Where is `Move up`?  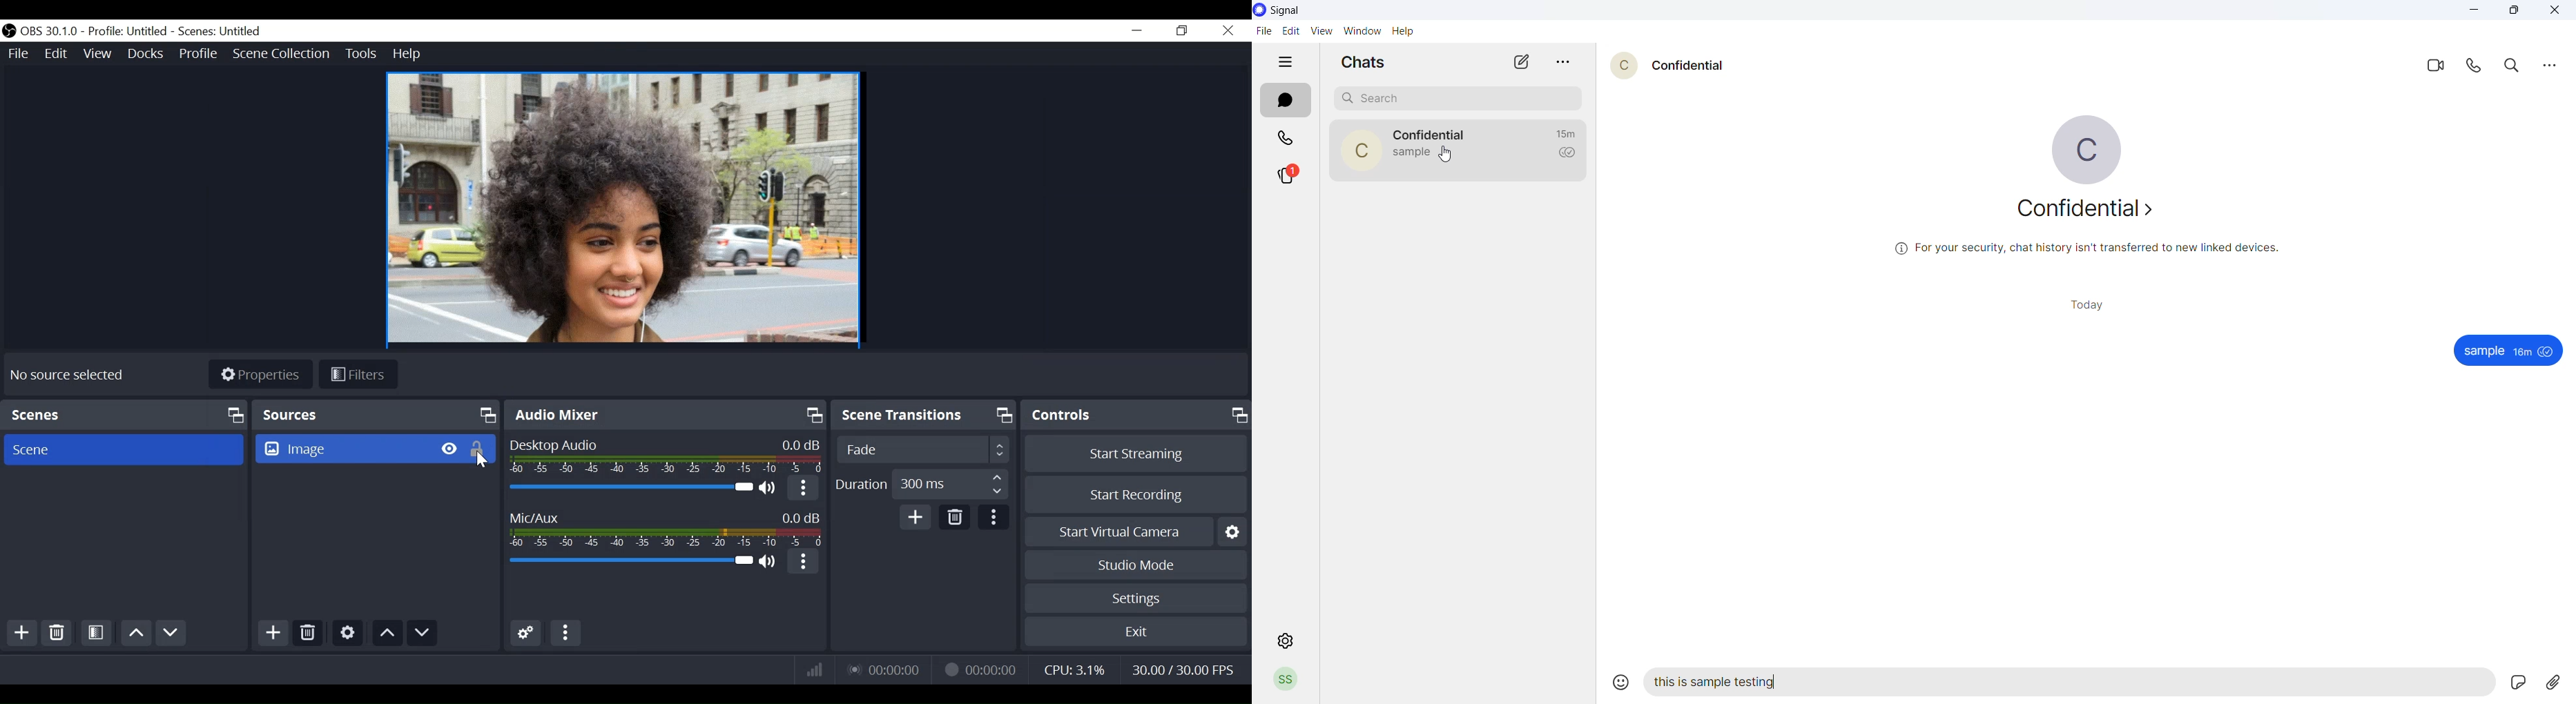 Move up is located at coordinates (388, 634).